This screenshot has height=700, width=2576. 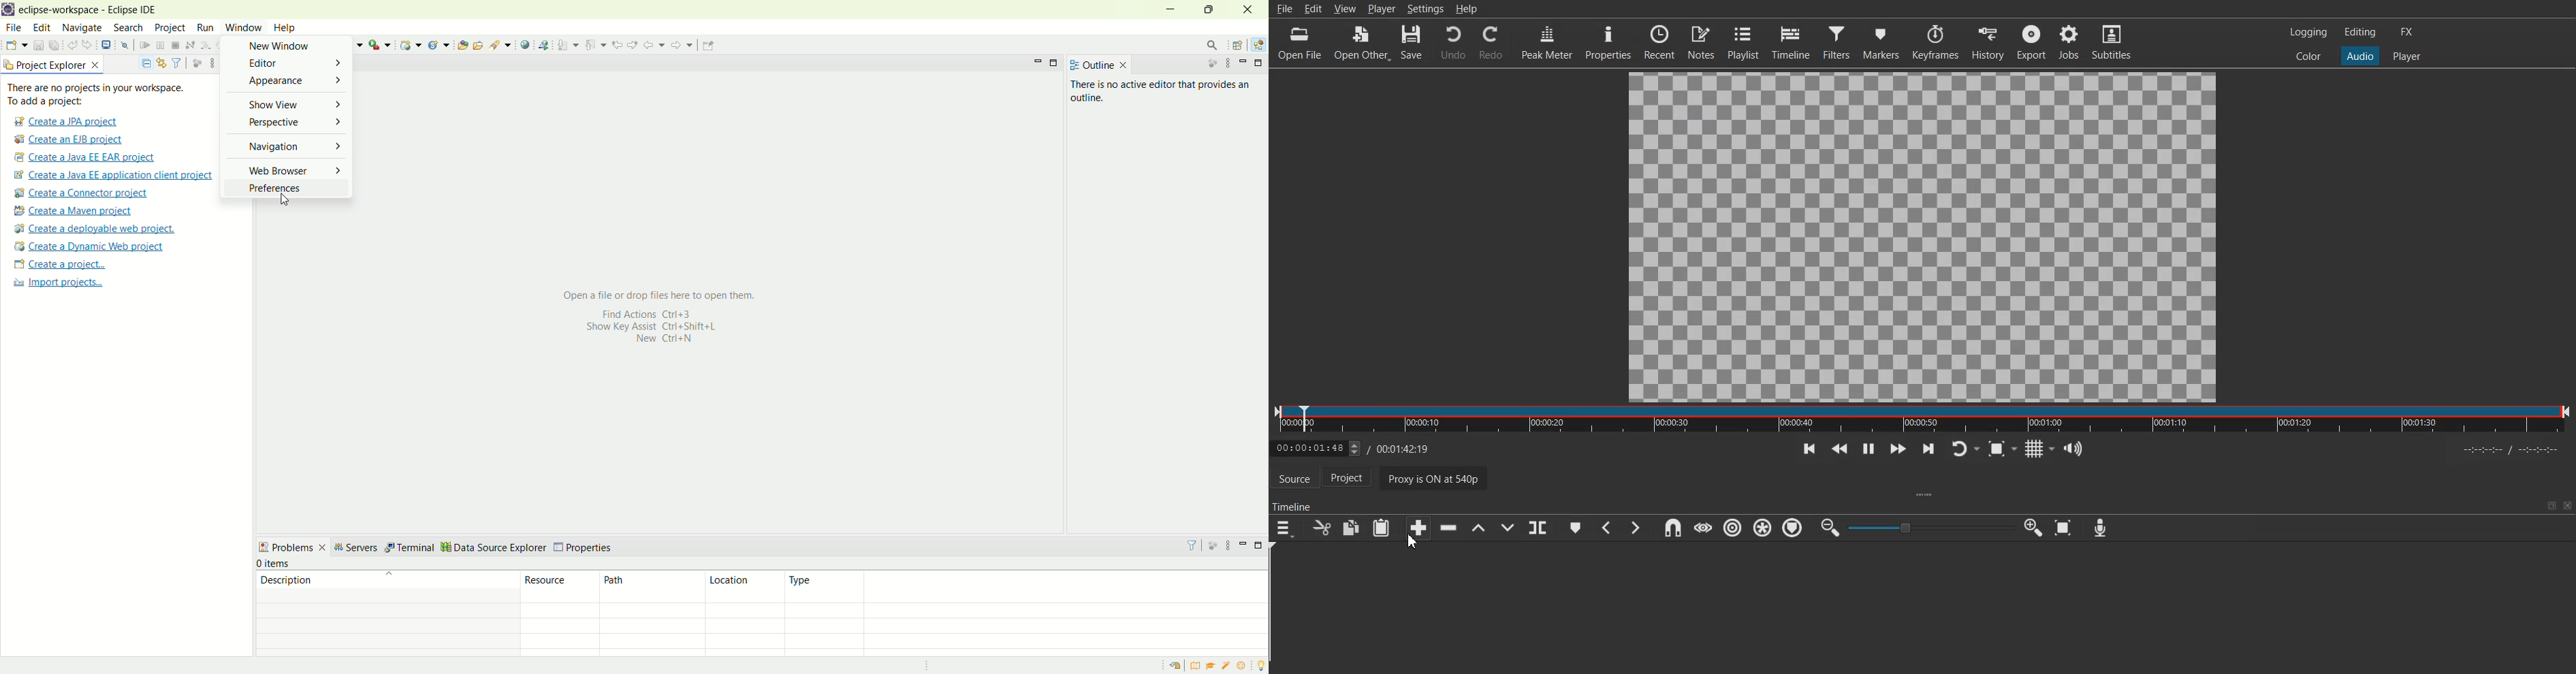 What do you see at coordinates (1301, 42) in the screenshot?
I see `Open File` at bounding box center [1301, 42].